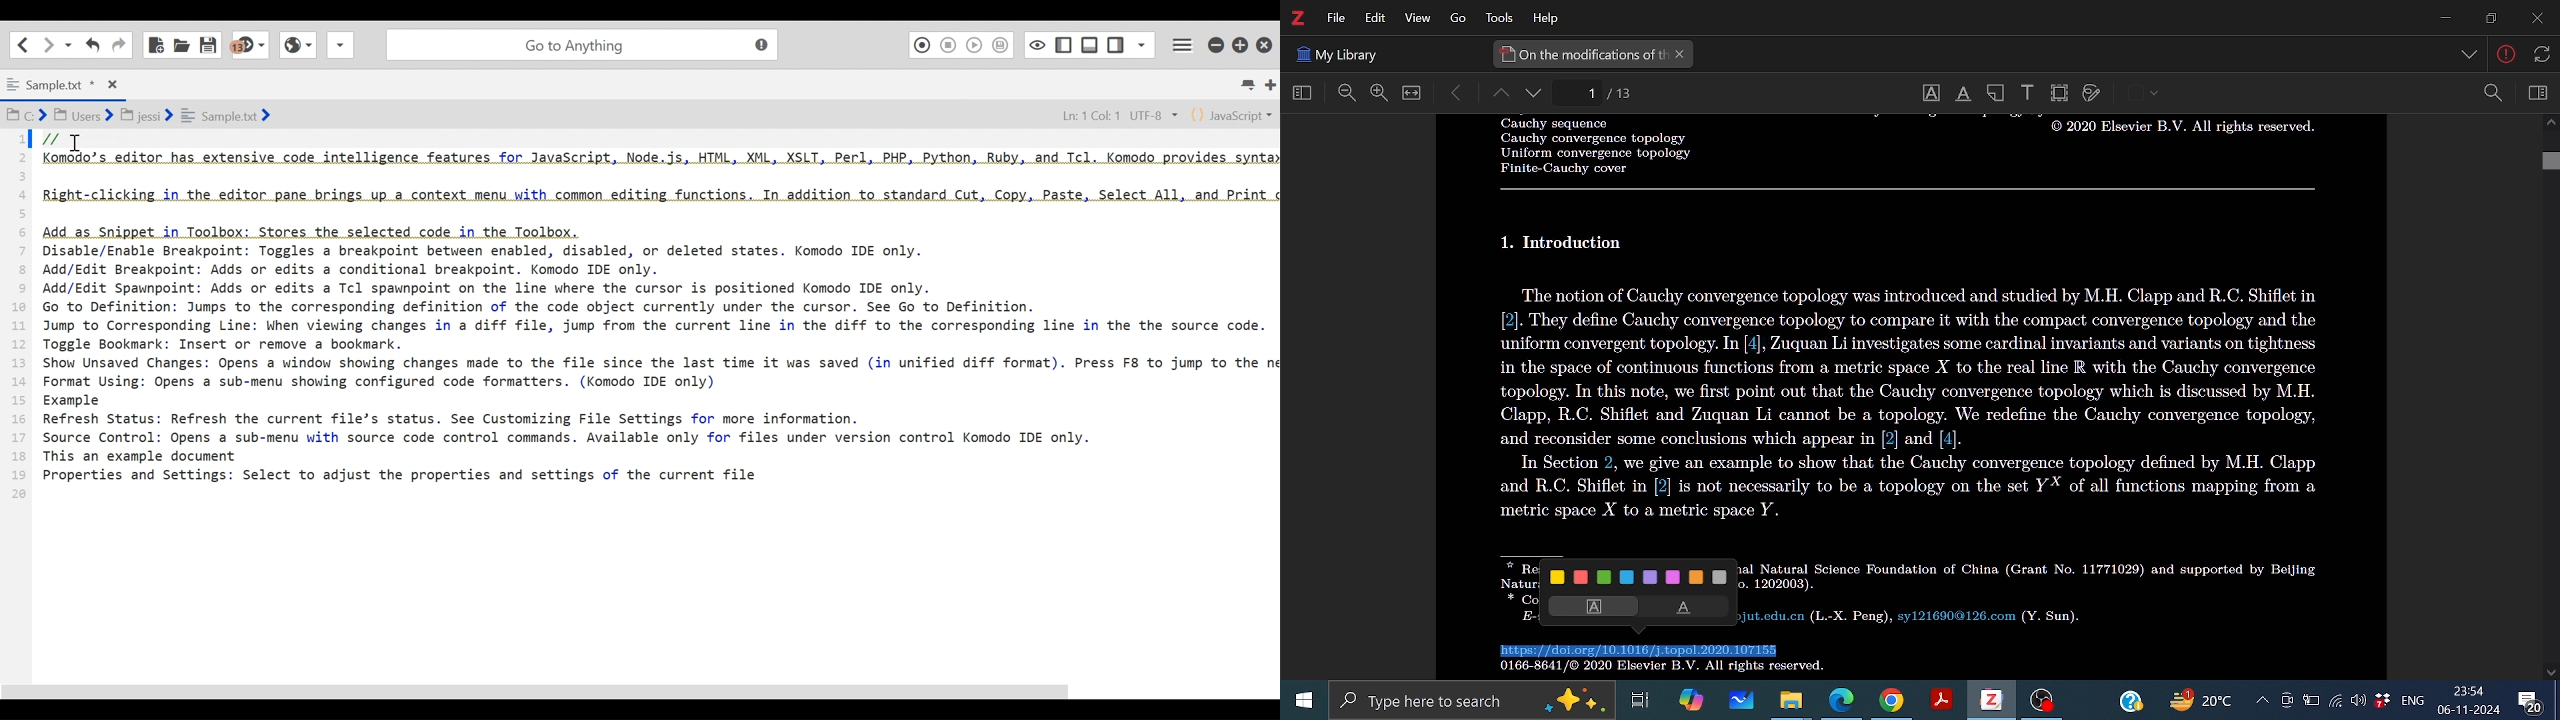 The width and height of the screenshot is (2576, 728). What do you see at coordinates (1690, 700) in the screenshot?
I see `Copilot` at bounding box center [1690, 700].